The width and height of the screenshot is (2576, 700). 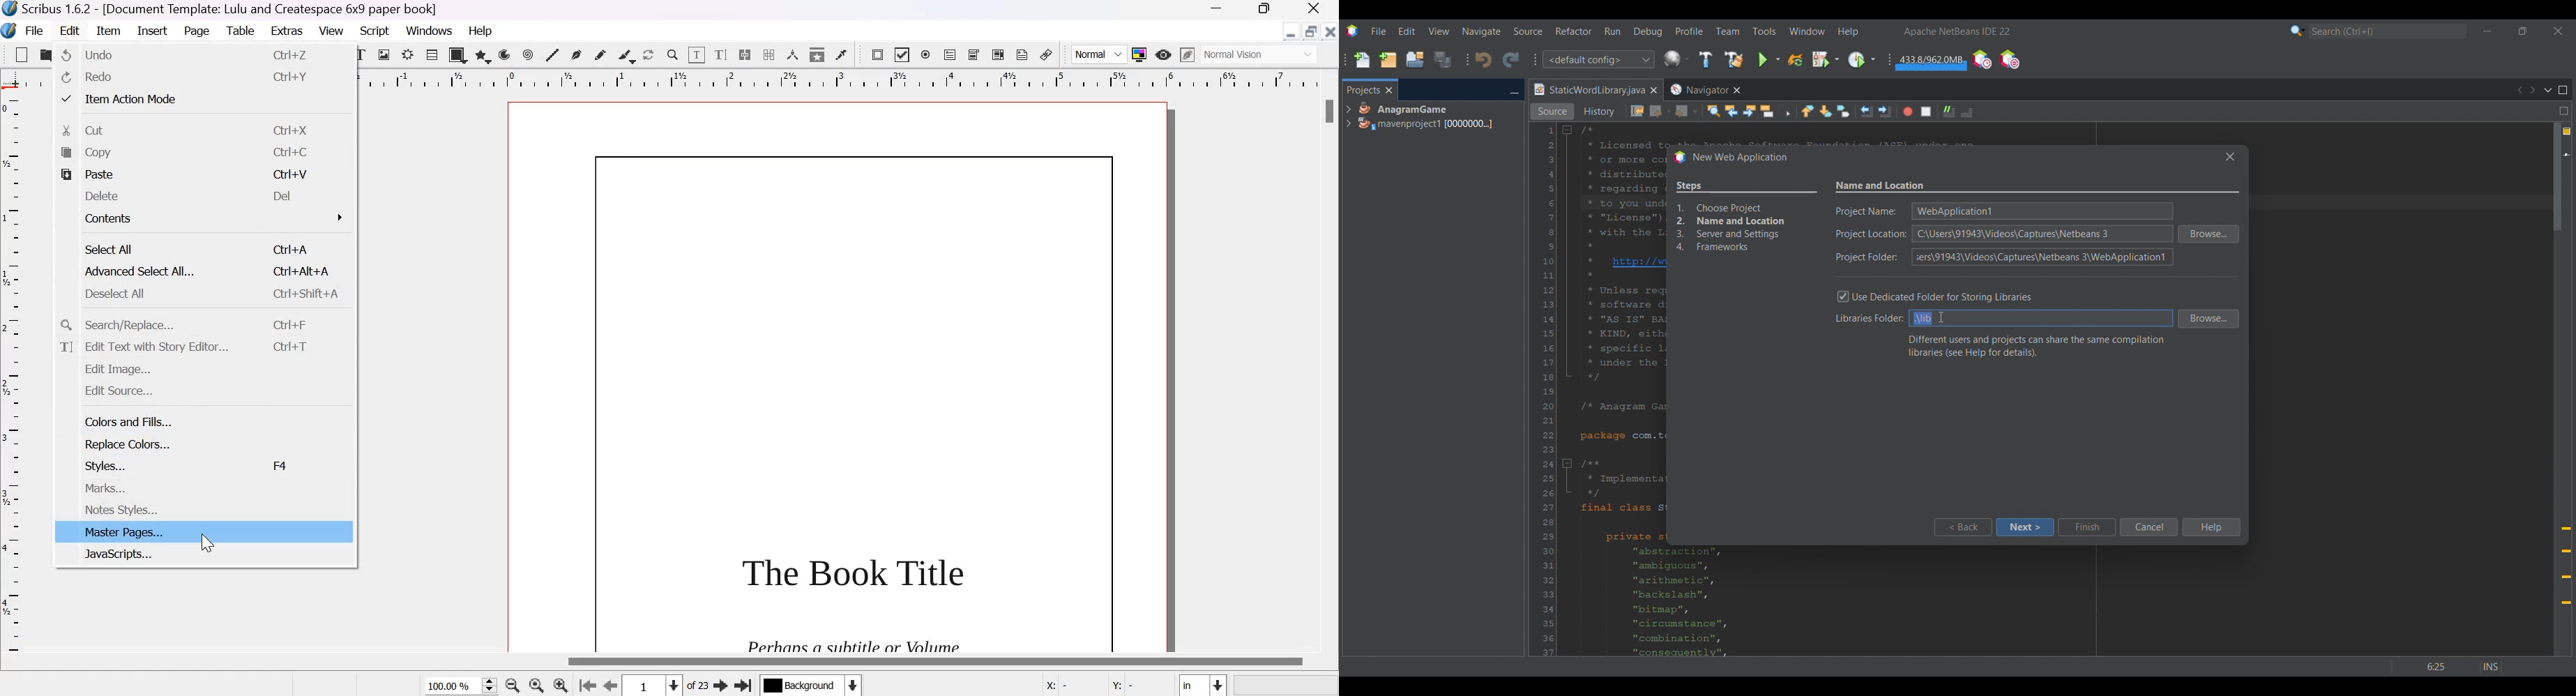 What do you see at coordinates (121, 369) in the screenshot?
I see `edit image...` at bounding box center [121, 369].